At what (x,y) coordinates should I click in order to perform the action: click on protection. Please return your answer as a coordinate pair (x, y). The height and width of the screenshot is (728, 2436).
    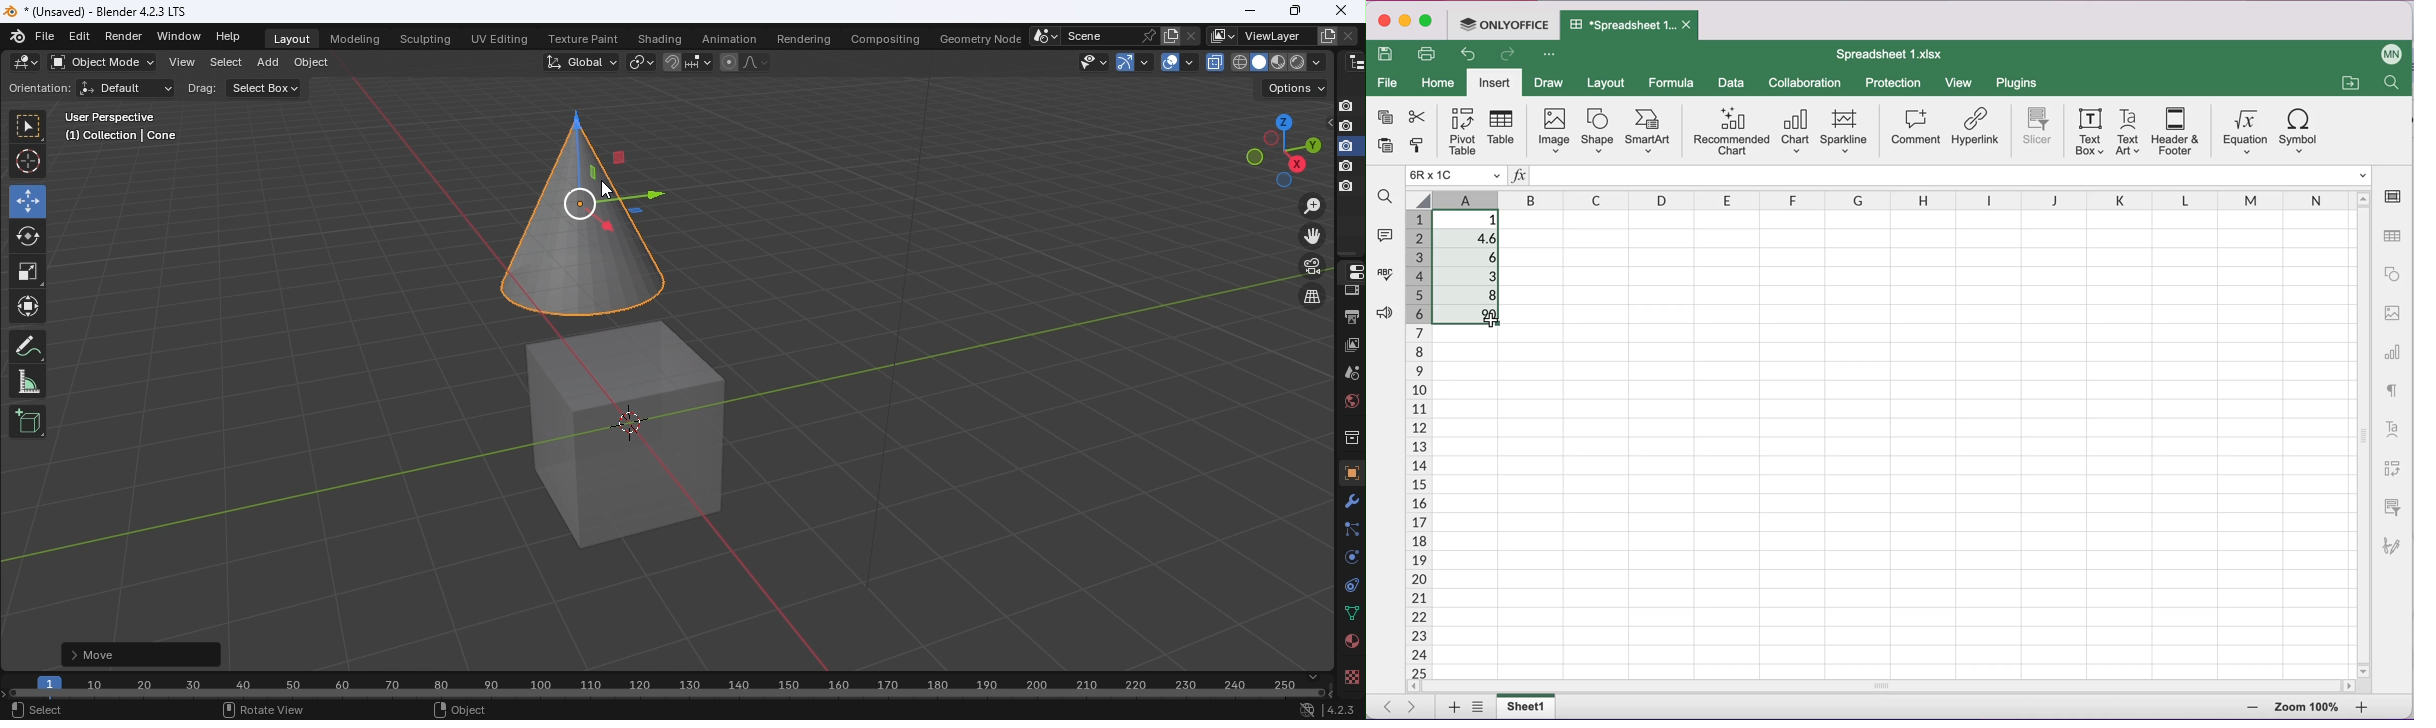
    Looking at the image, I should click on (1892, 83).